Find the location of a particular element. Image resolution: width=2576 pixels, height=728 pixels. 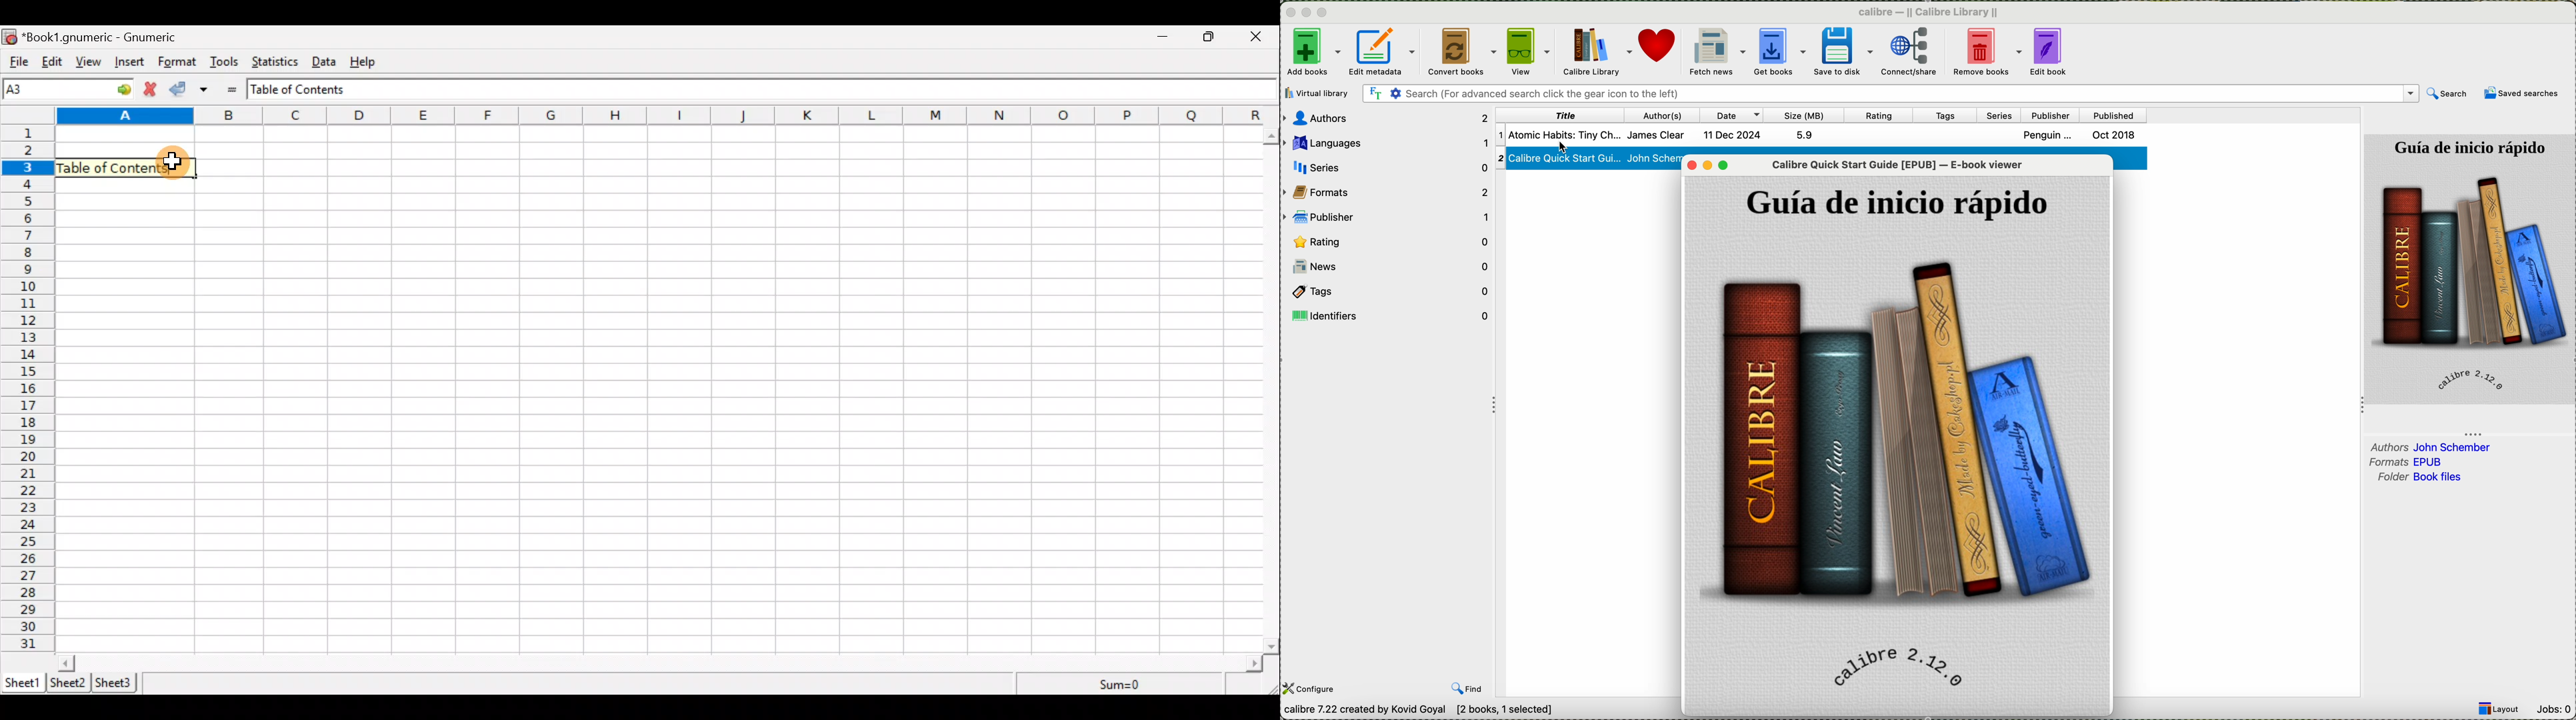

Jobs: 0 is located at coordinates (2554, 710).